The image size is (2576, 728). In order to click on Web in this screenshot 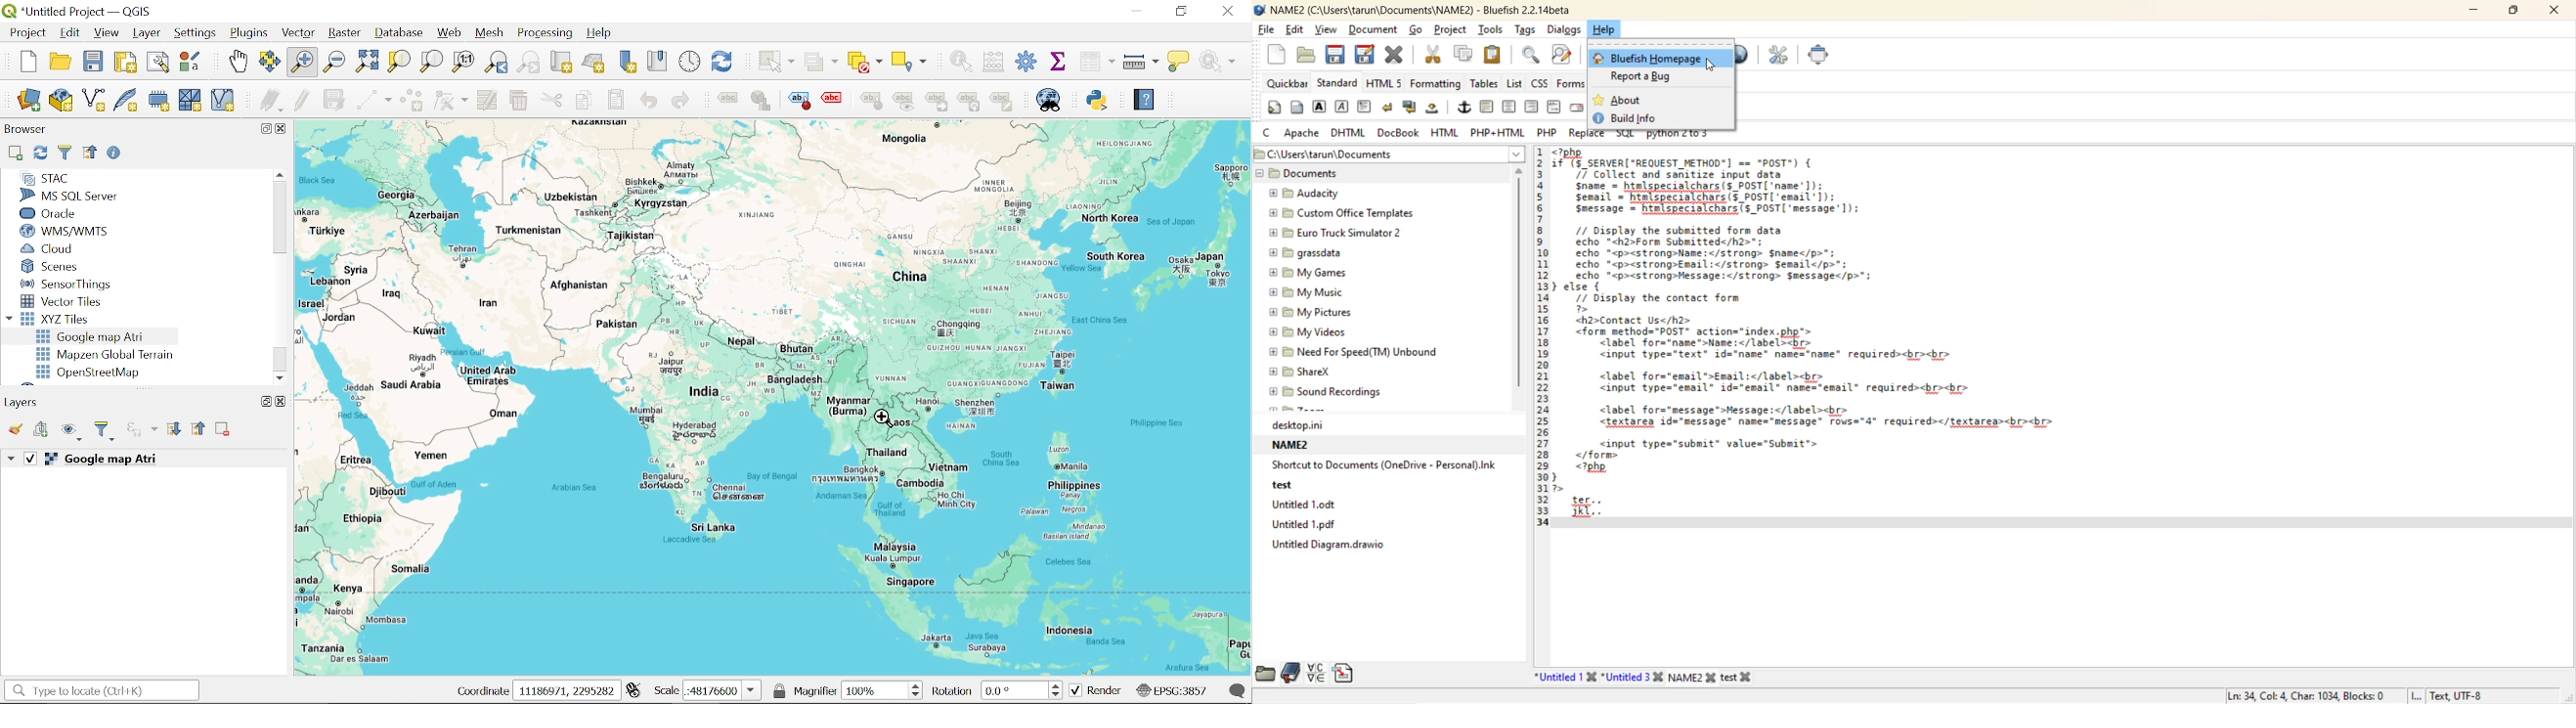, I will do `click(450, 33)`.